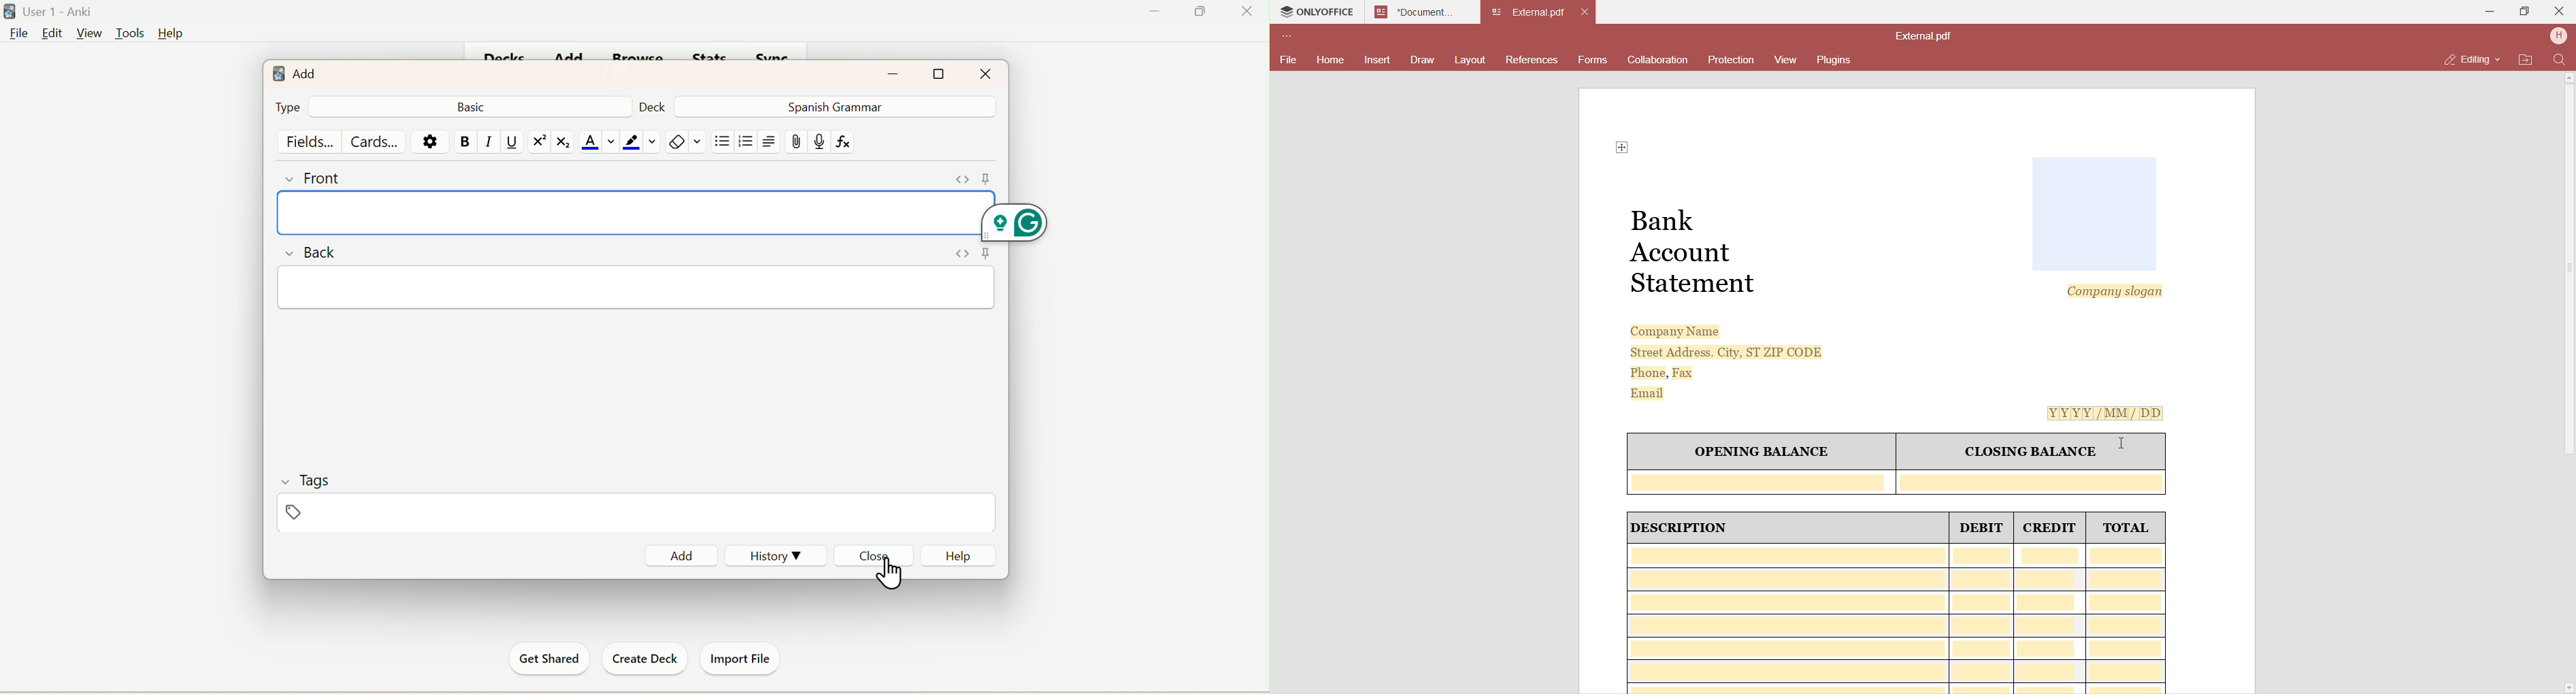 Image resolution: width=2576 pixels, height=700 pixels. What do you see at coordinates (377, 141) in the screenshot?
I see `Cards...` at bounding box center [377, 141].